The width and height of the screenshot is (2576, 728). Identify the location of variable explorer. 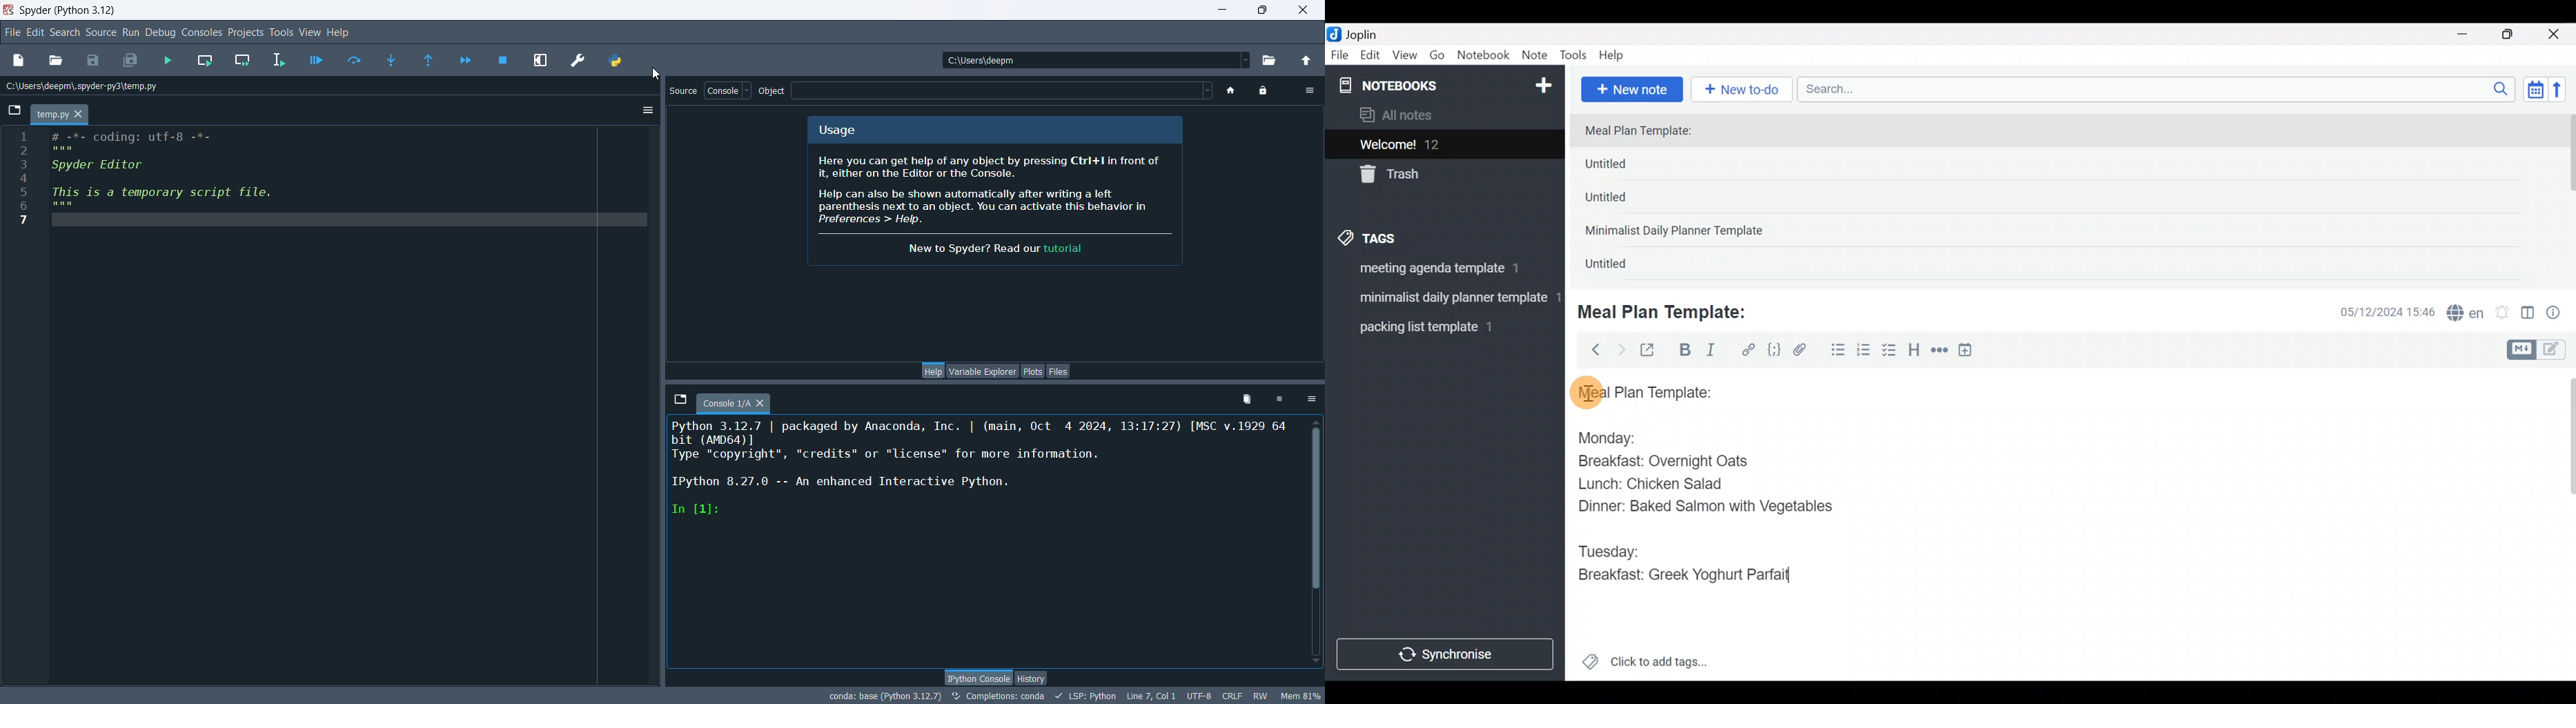
(984, 371).